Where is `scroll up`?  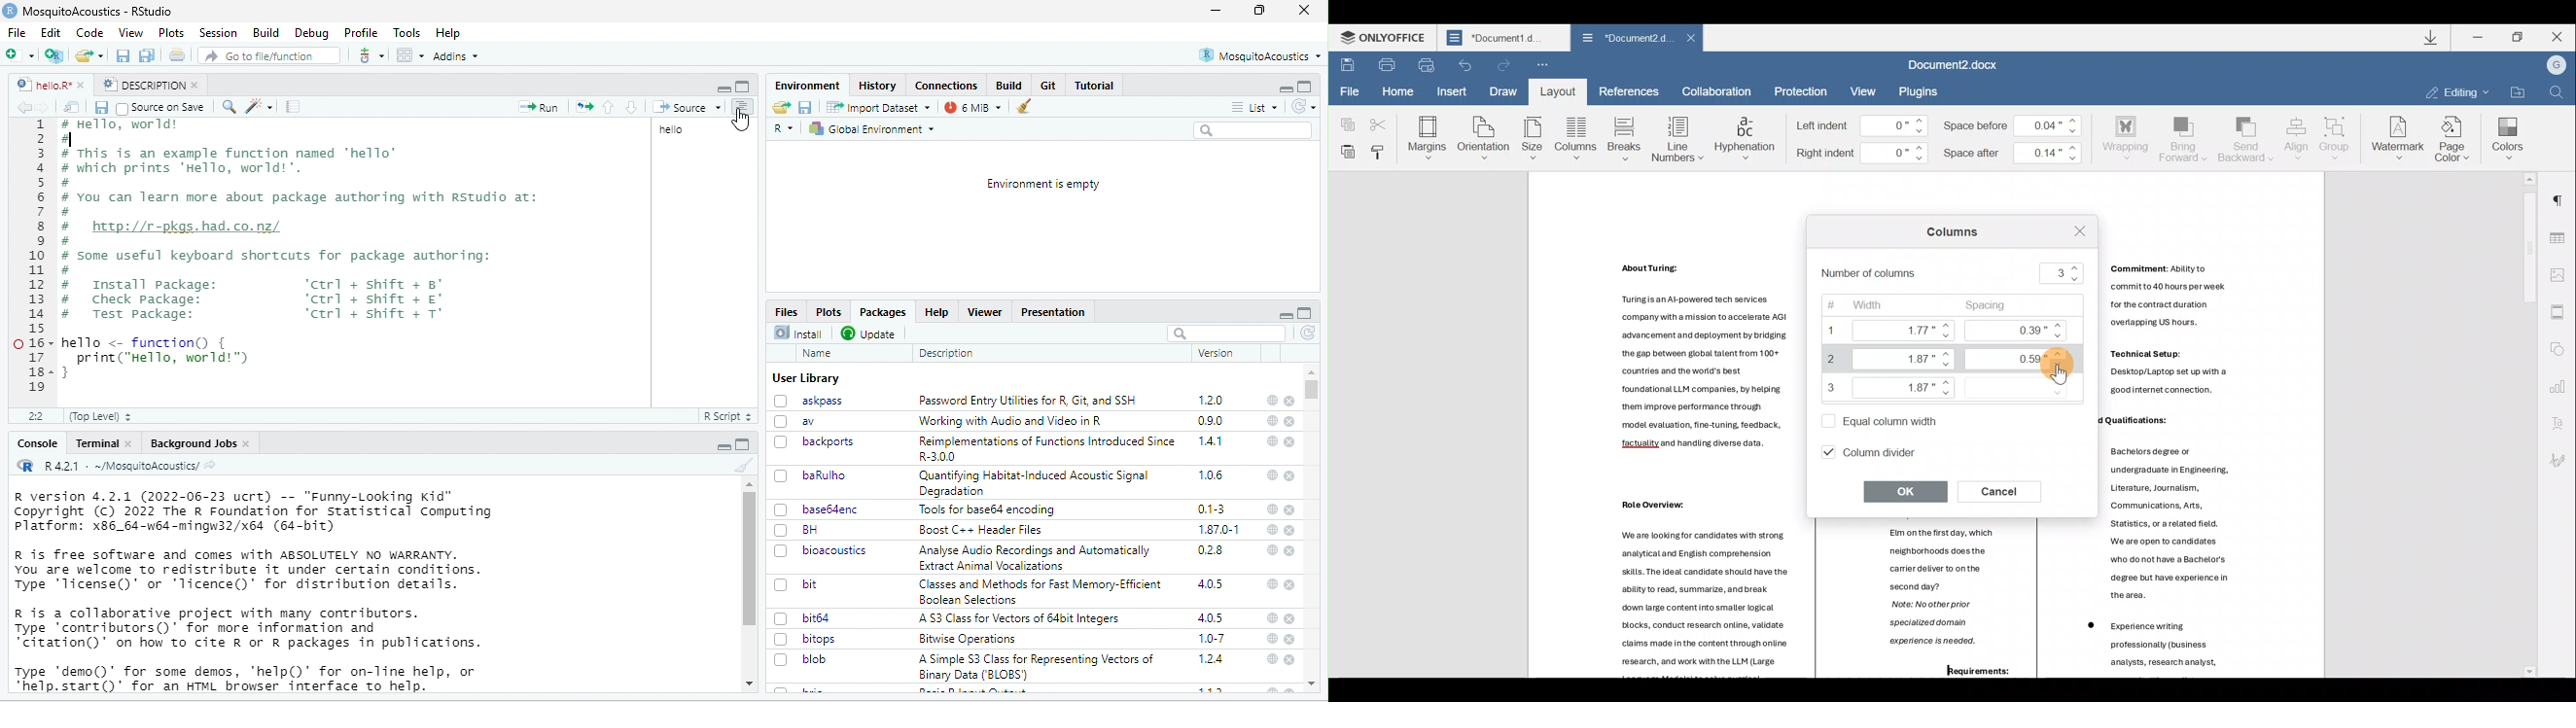 scroll up is located at coordinates (748, 484).